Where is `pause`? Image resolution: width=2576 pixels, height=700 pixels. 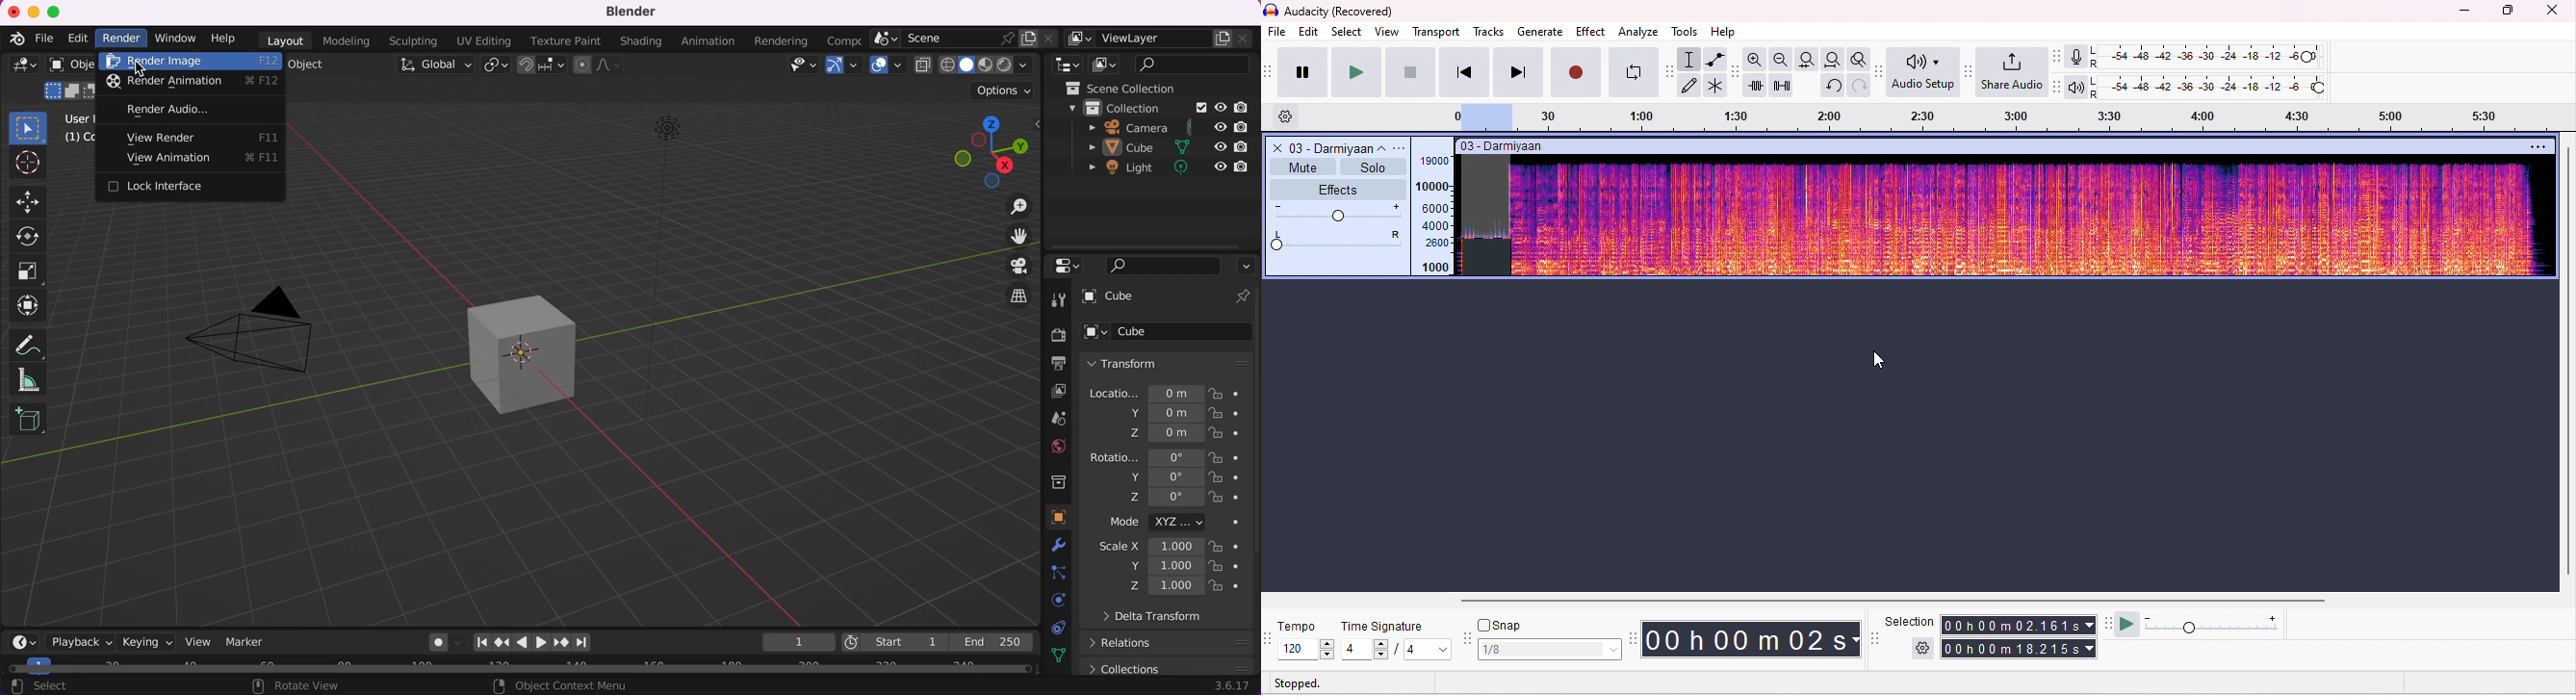 pause is located at coordinates (1304, 71).